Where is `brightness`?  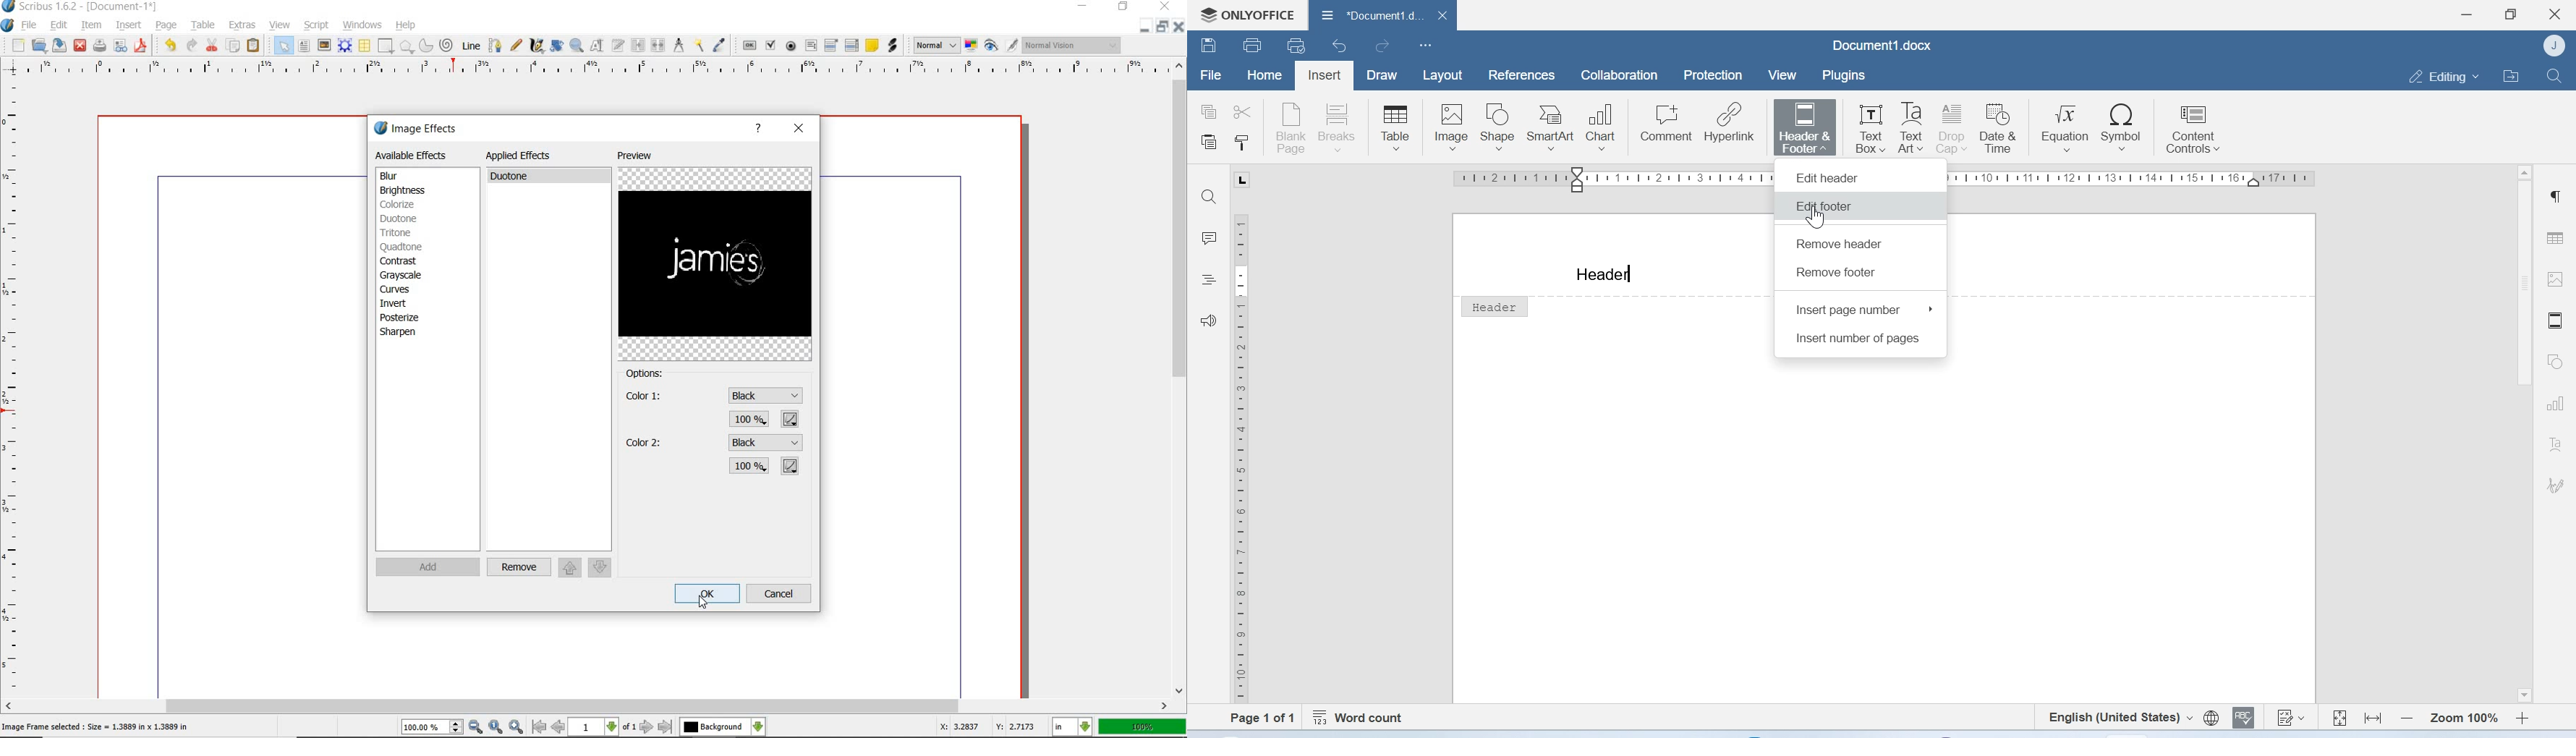 brightness is located at coordinates (409, 189).